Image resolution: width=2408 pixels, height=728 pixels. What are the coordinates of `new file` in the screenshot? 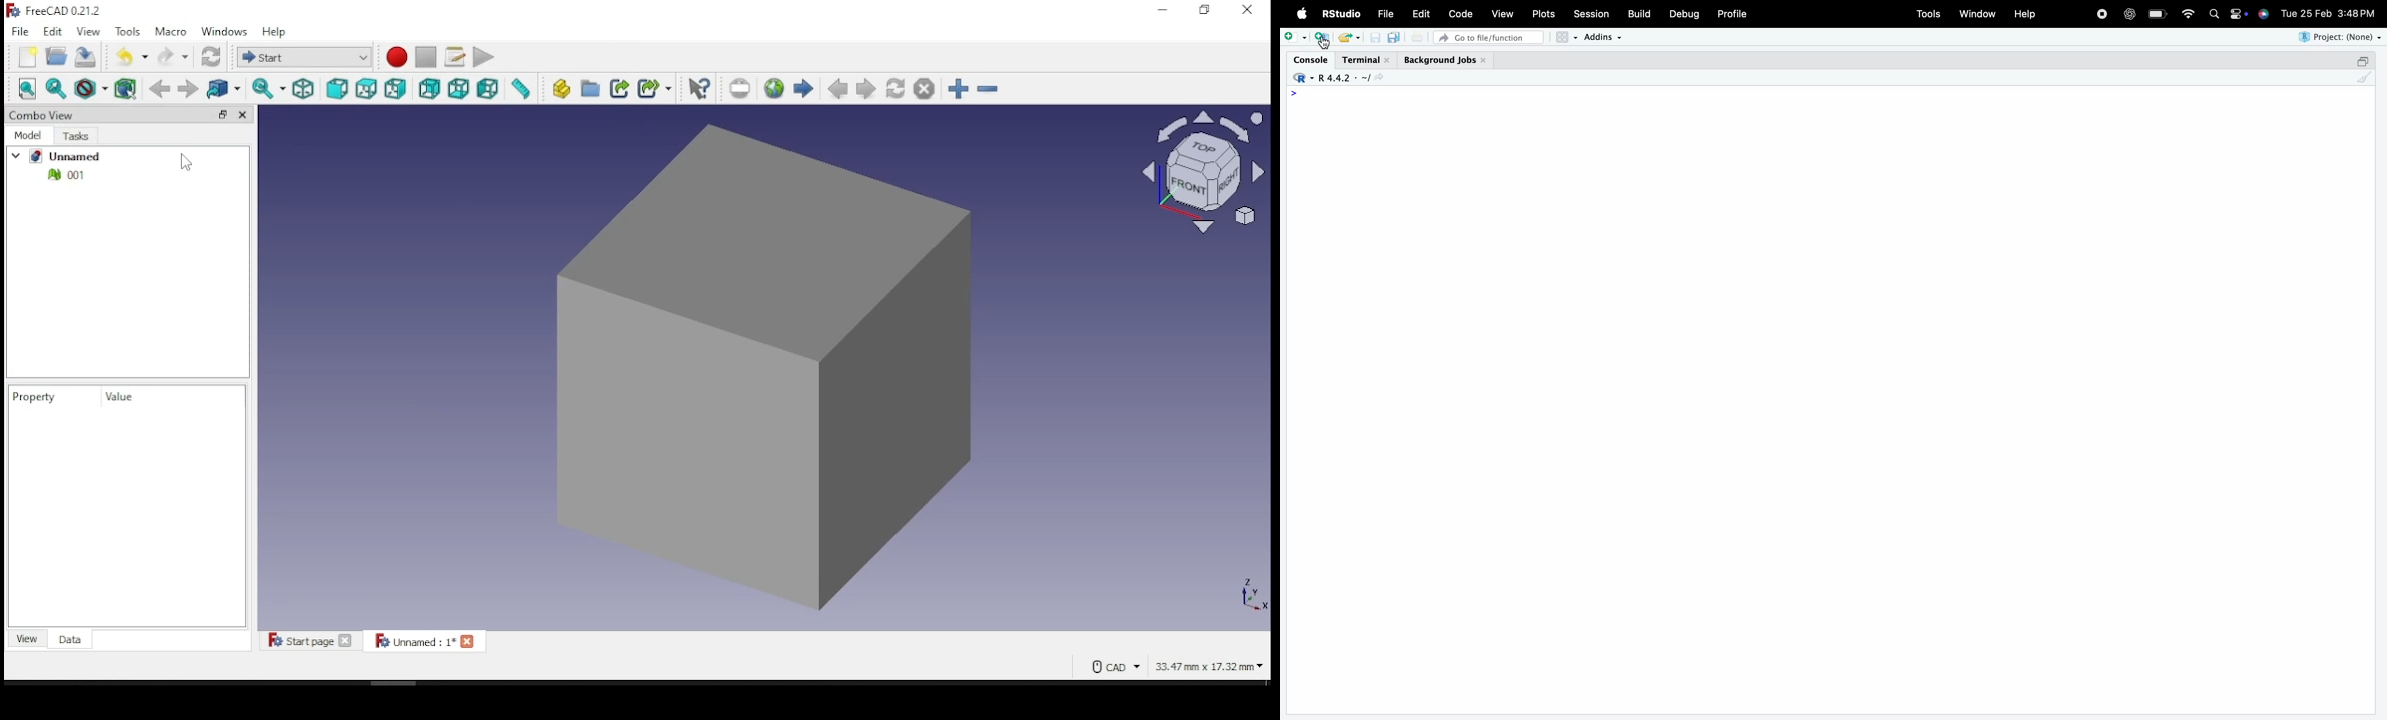 It's located at (1295, 37).